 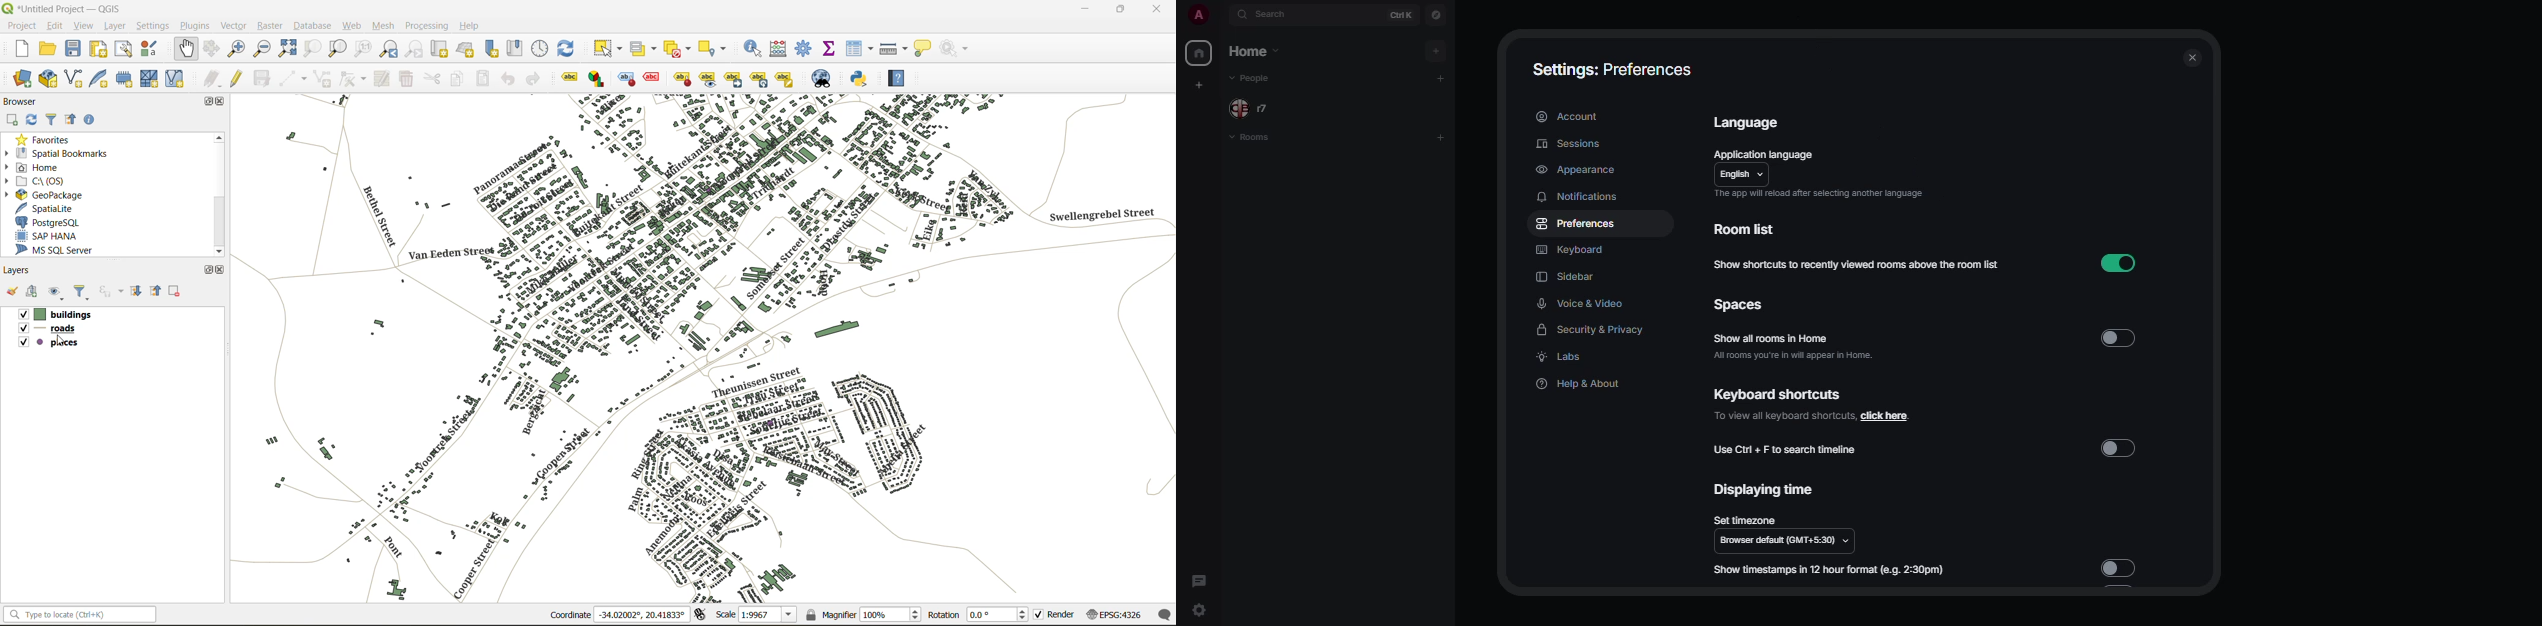 I want to click on zoom next, so click(x=416, y=48).